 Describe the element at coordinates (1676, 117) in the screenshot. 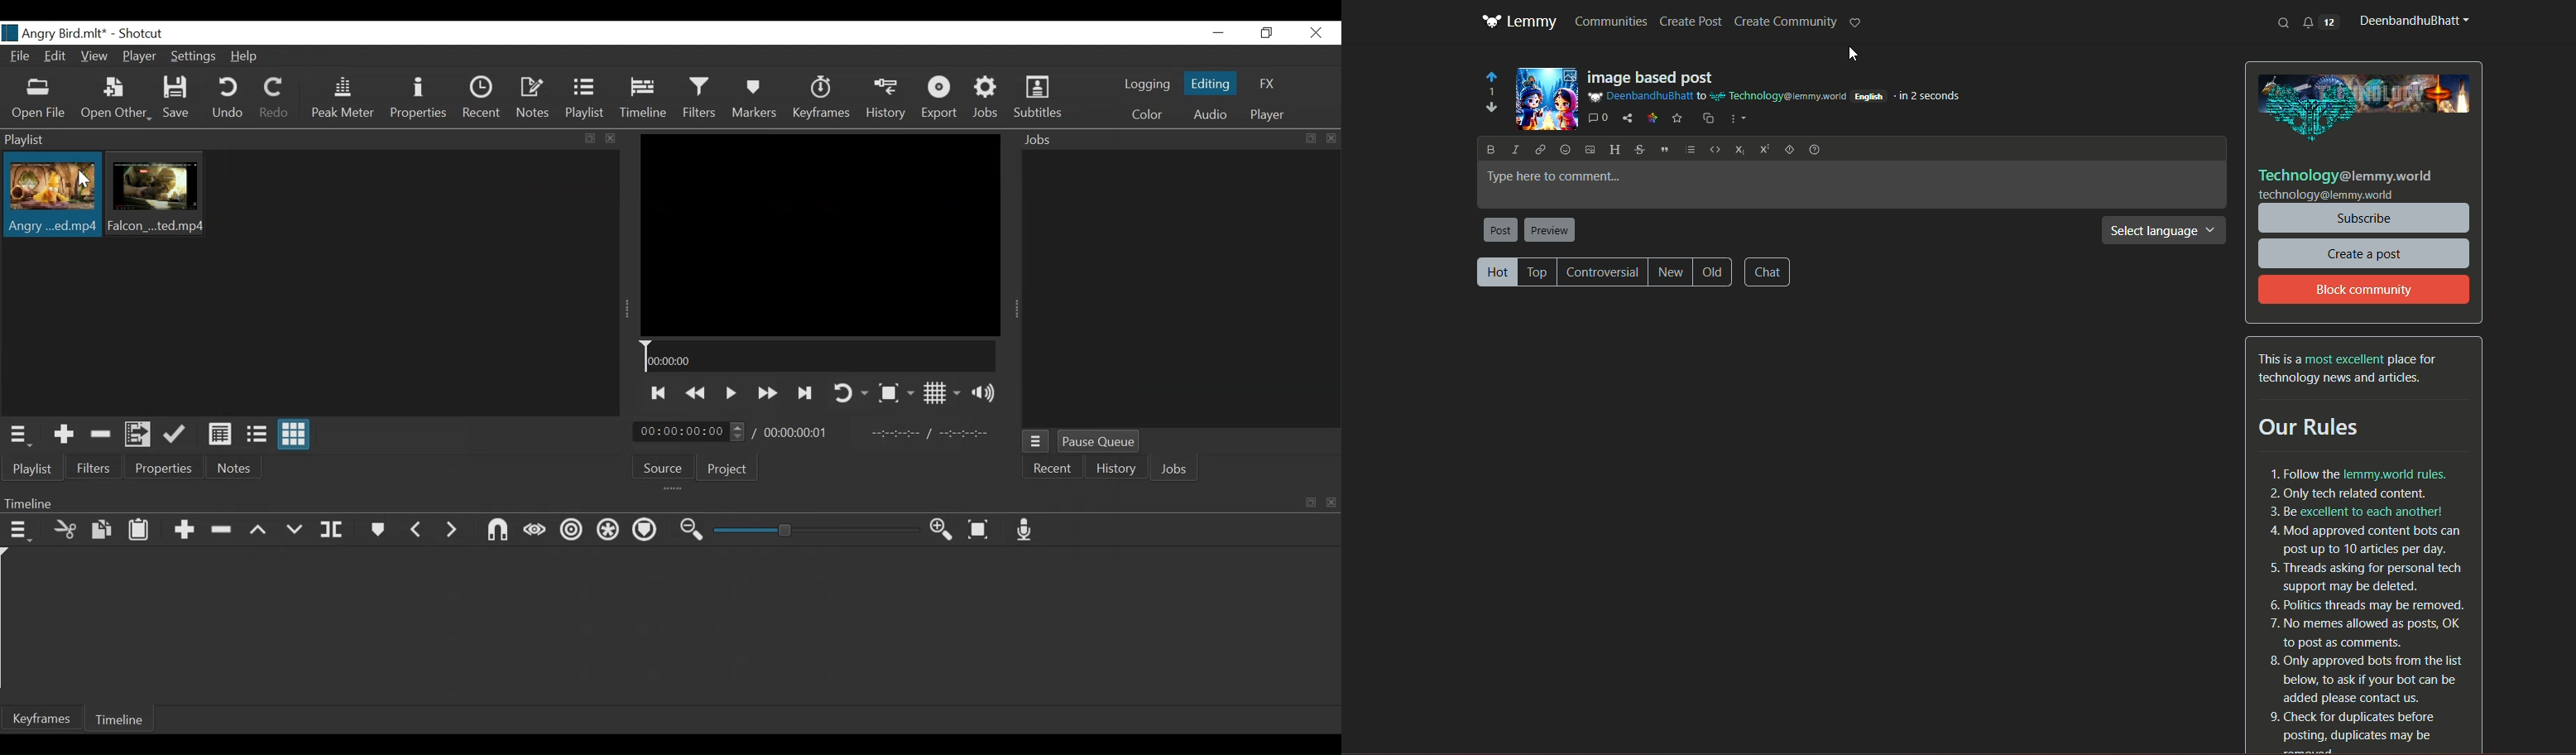

I see `save` at that location.